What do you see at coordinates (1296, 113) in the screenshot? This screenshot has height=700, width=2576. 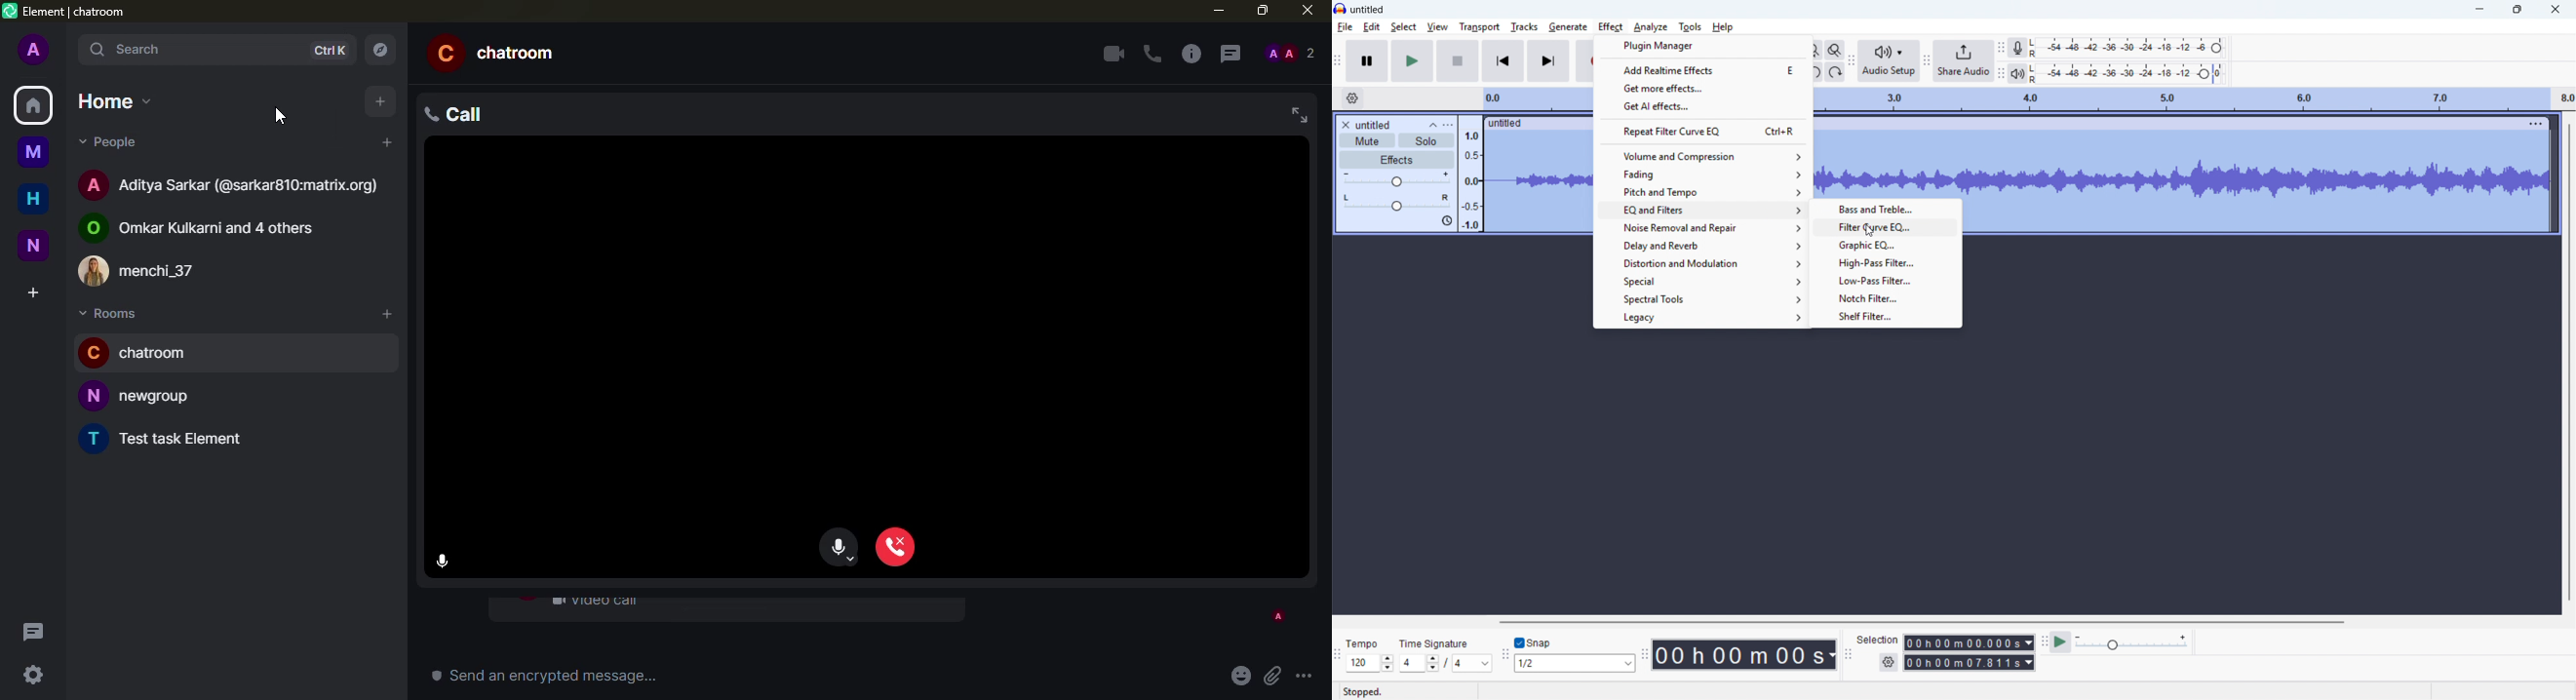 I see `collapse` at bounding box center [1296, 113].